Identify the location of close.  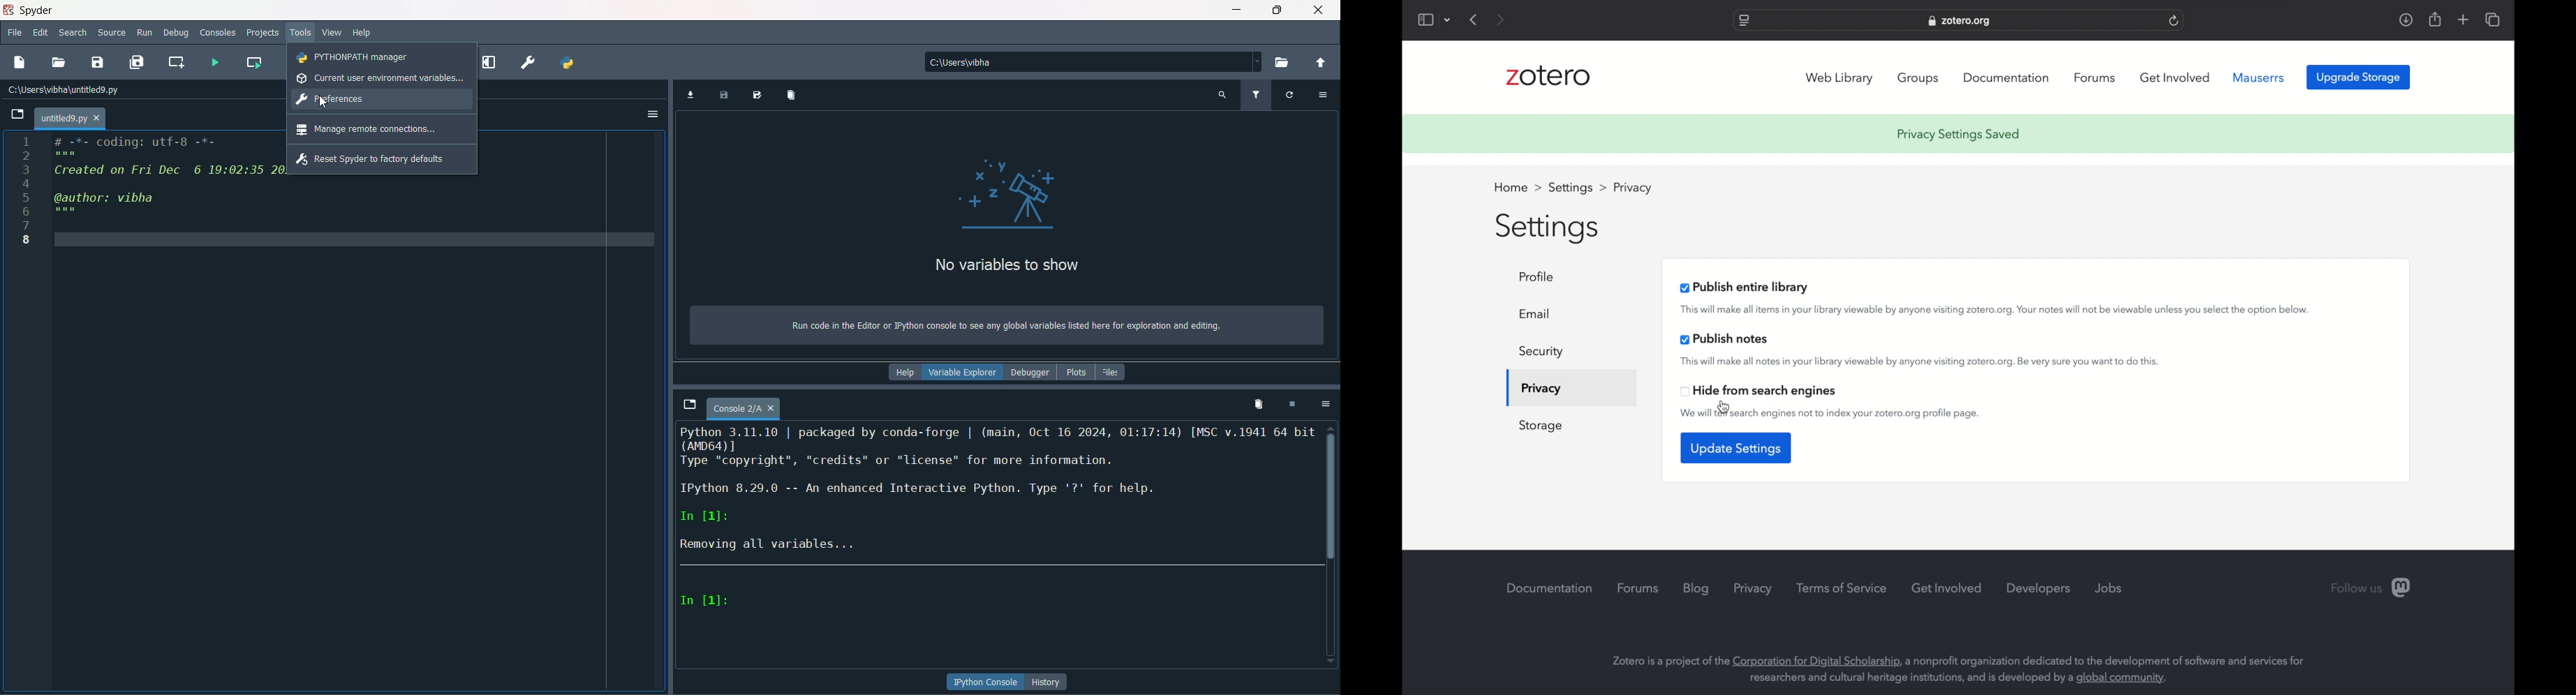
(1319, 10).